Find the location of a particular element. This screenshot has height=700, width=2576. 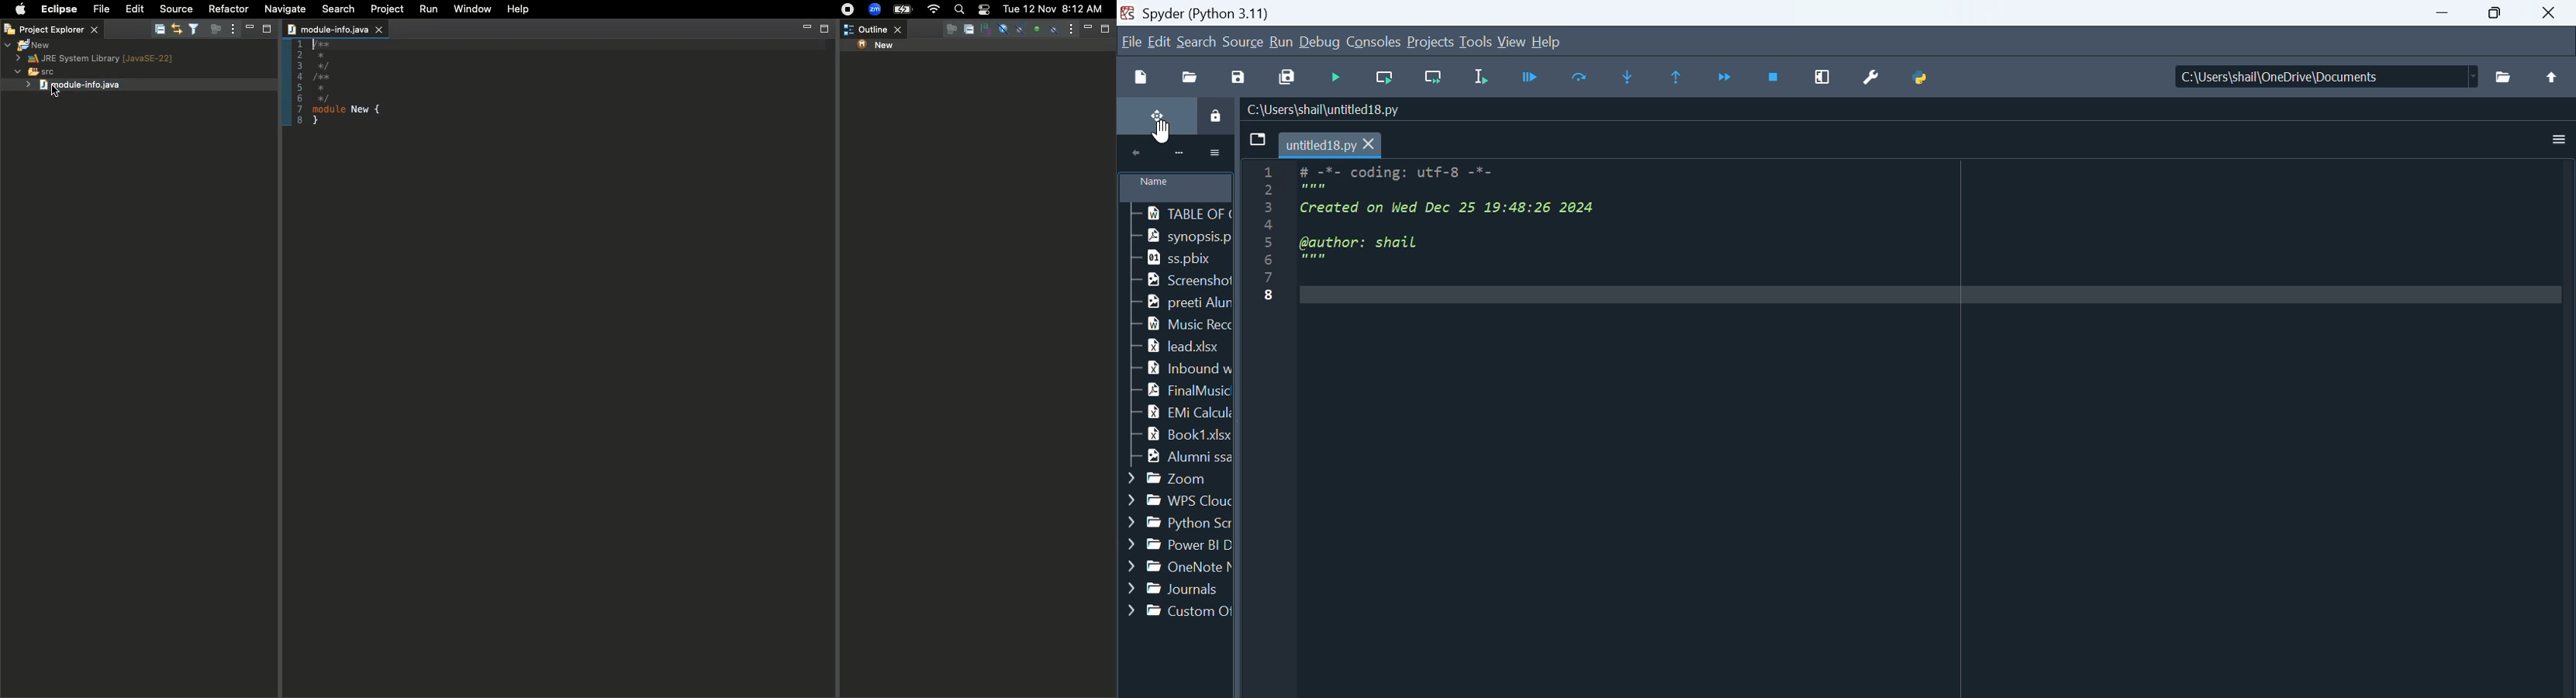

Debug is located at coordinates (1322, 43).